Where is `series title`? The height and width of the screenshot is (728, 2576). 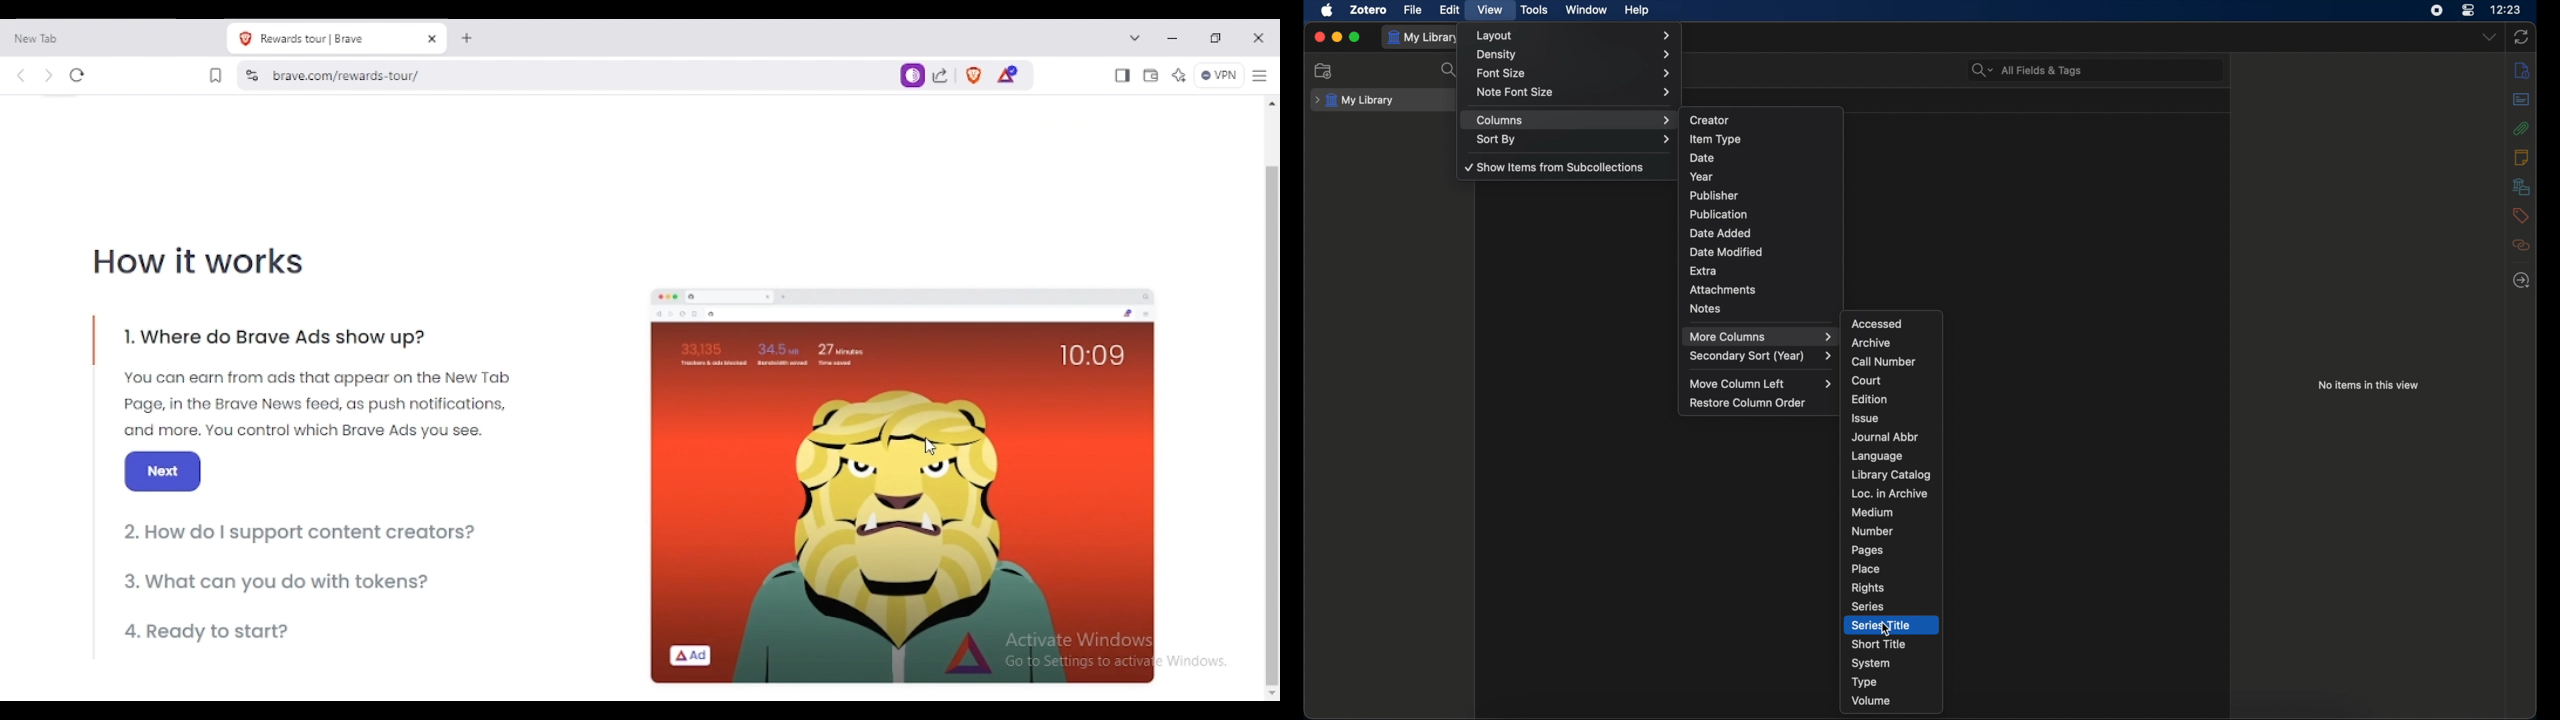 series title is located at coordinates (1881, 625).